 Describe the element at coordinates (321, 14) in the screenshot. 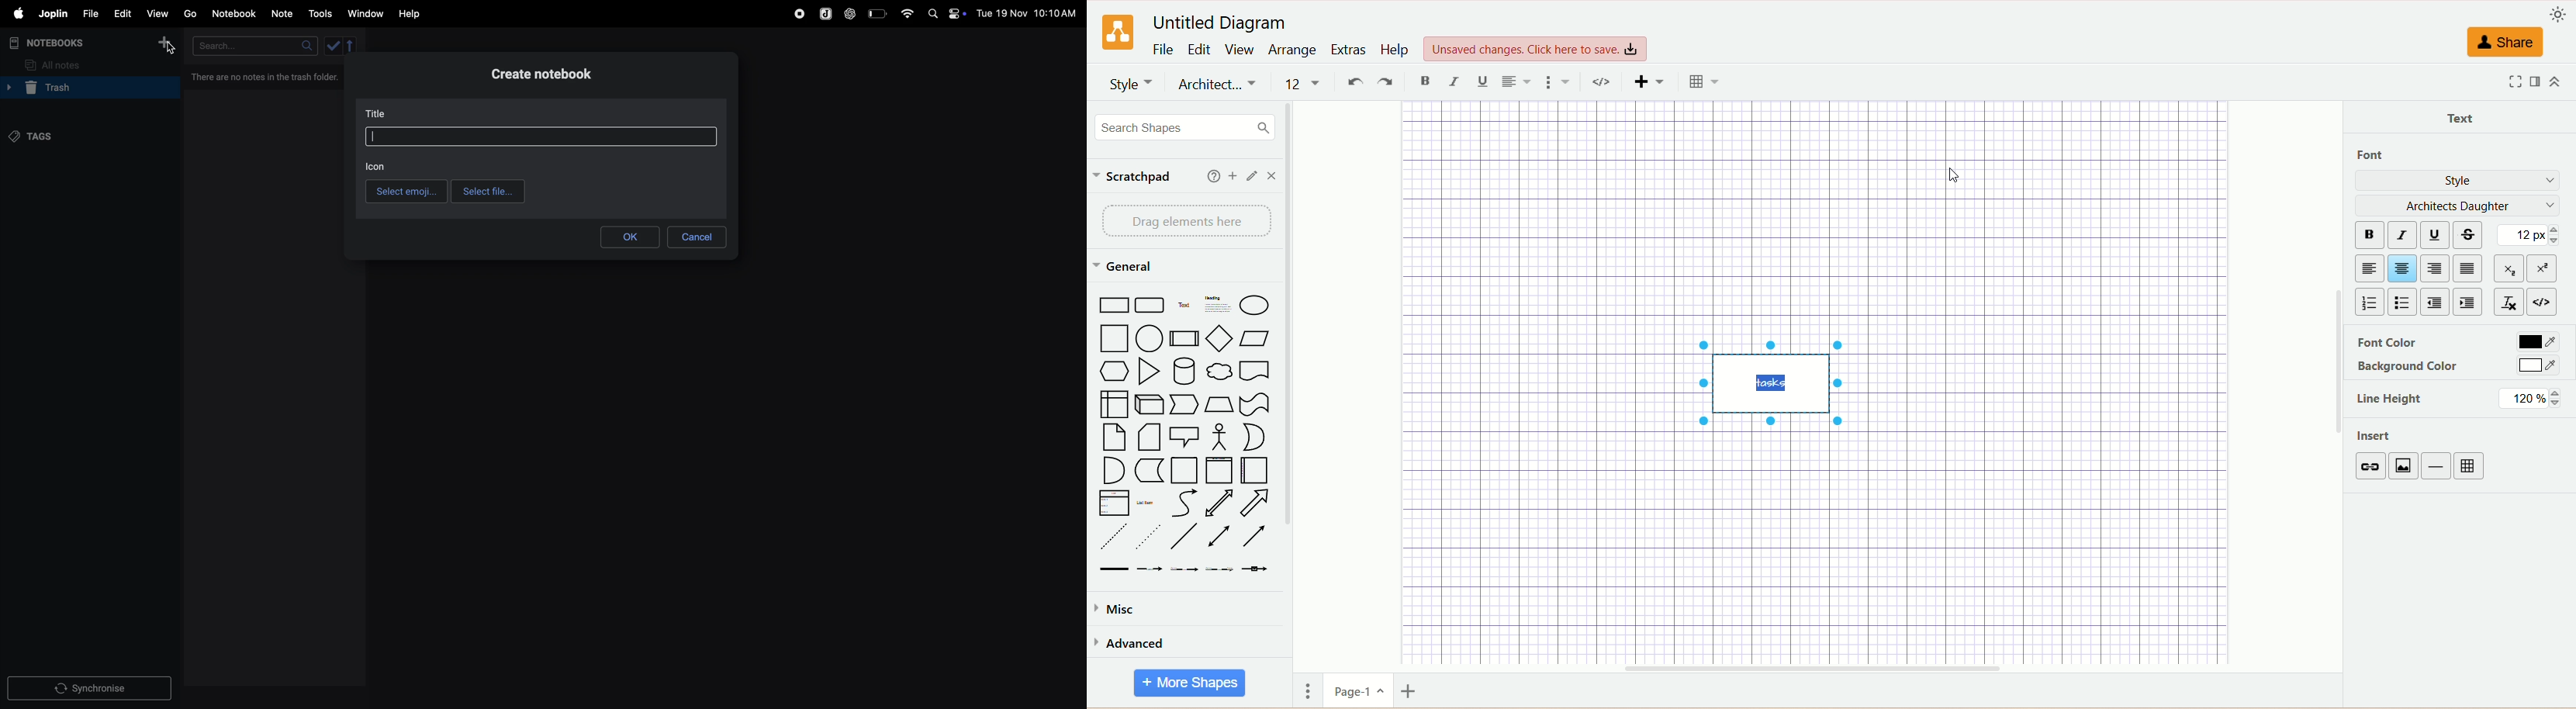

I see `tools` at that location.